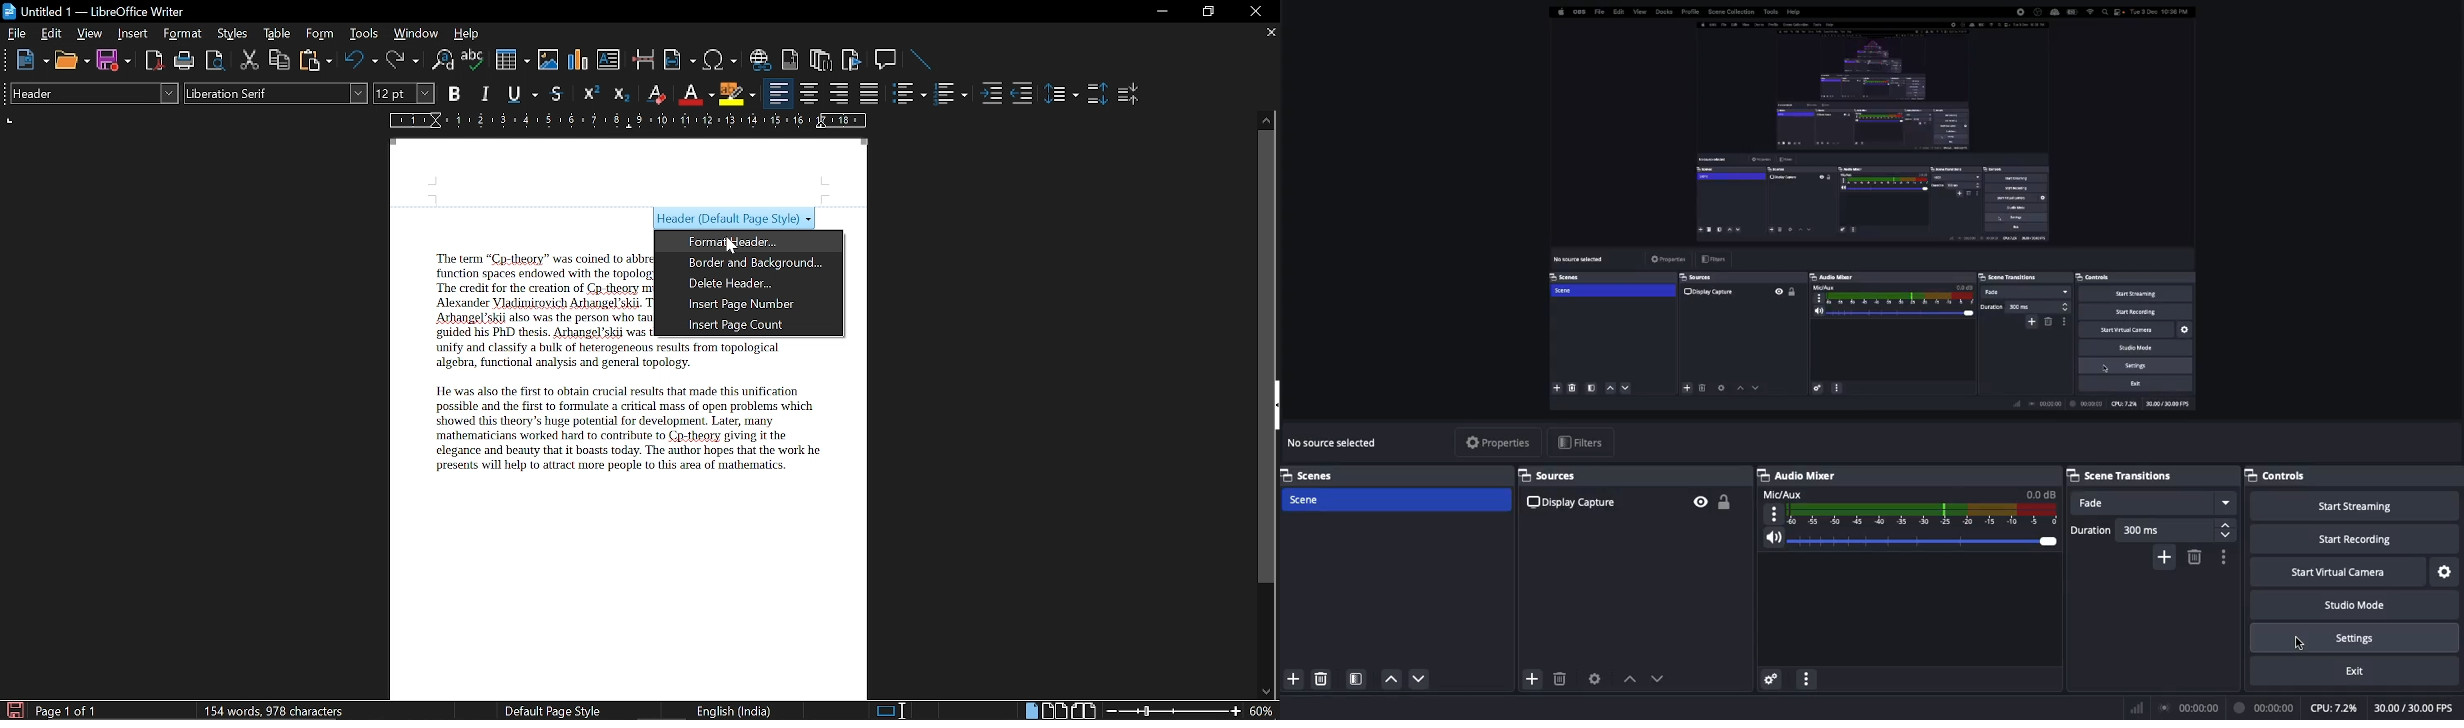 Image resolution: width=2464 pixels, height=728 pixels. Describe the element at coordinates (1086, 710) in the screenshot. I see `Book view` at that location.